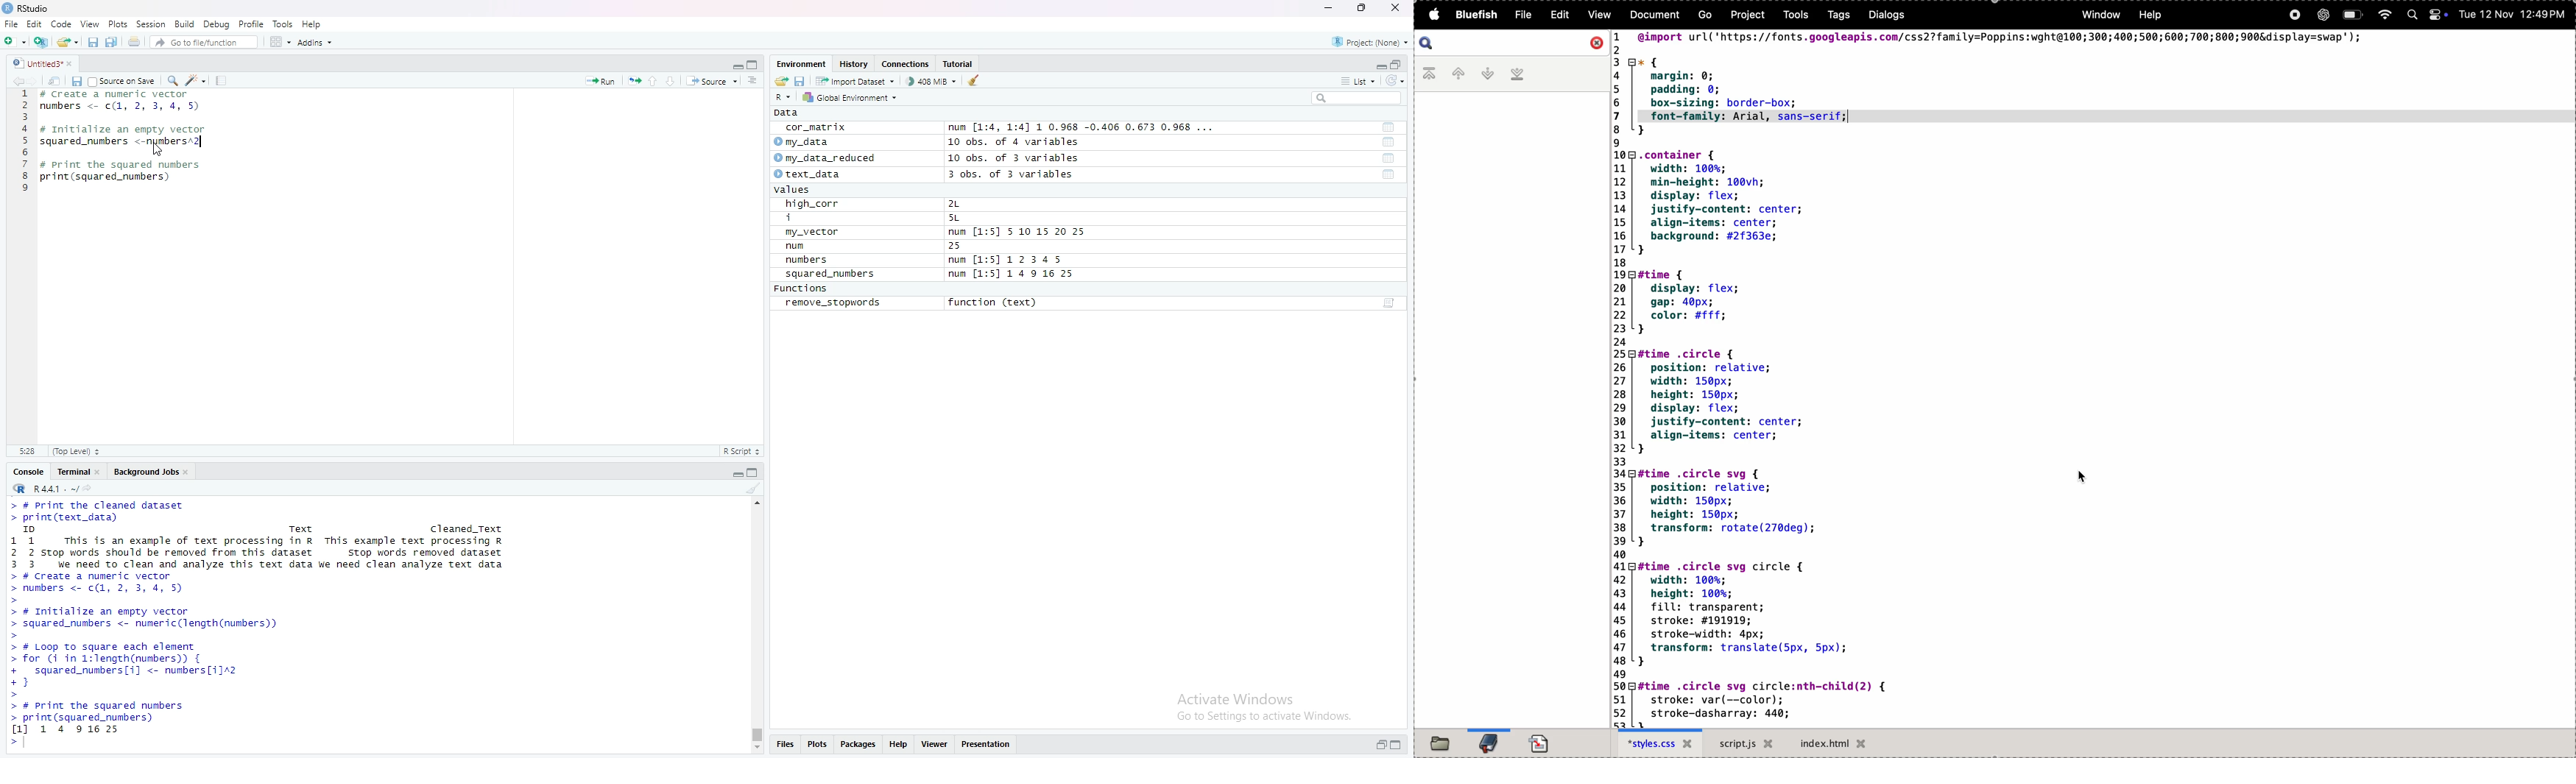  What do you see at coordinates (931, 81) in the screenshot?
I see `408 MiB` at bounding box center [931, 81].